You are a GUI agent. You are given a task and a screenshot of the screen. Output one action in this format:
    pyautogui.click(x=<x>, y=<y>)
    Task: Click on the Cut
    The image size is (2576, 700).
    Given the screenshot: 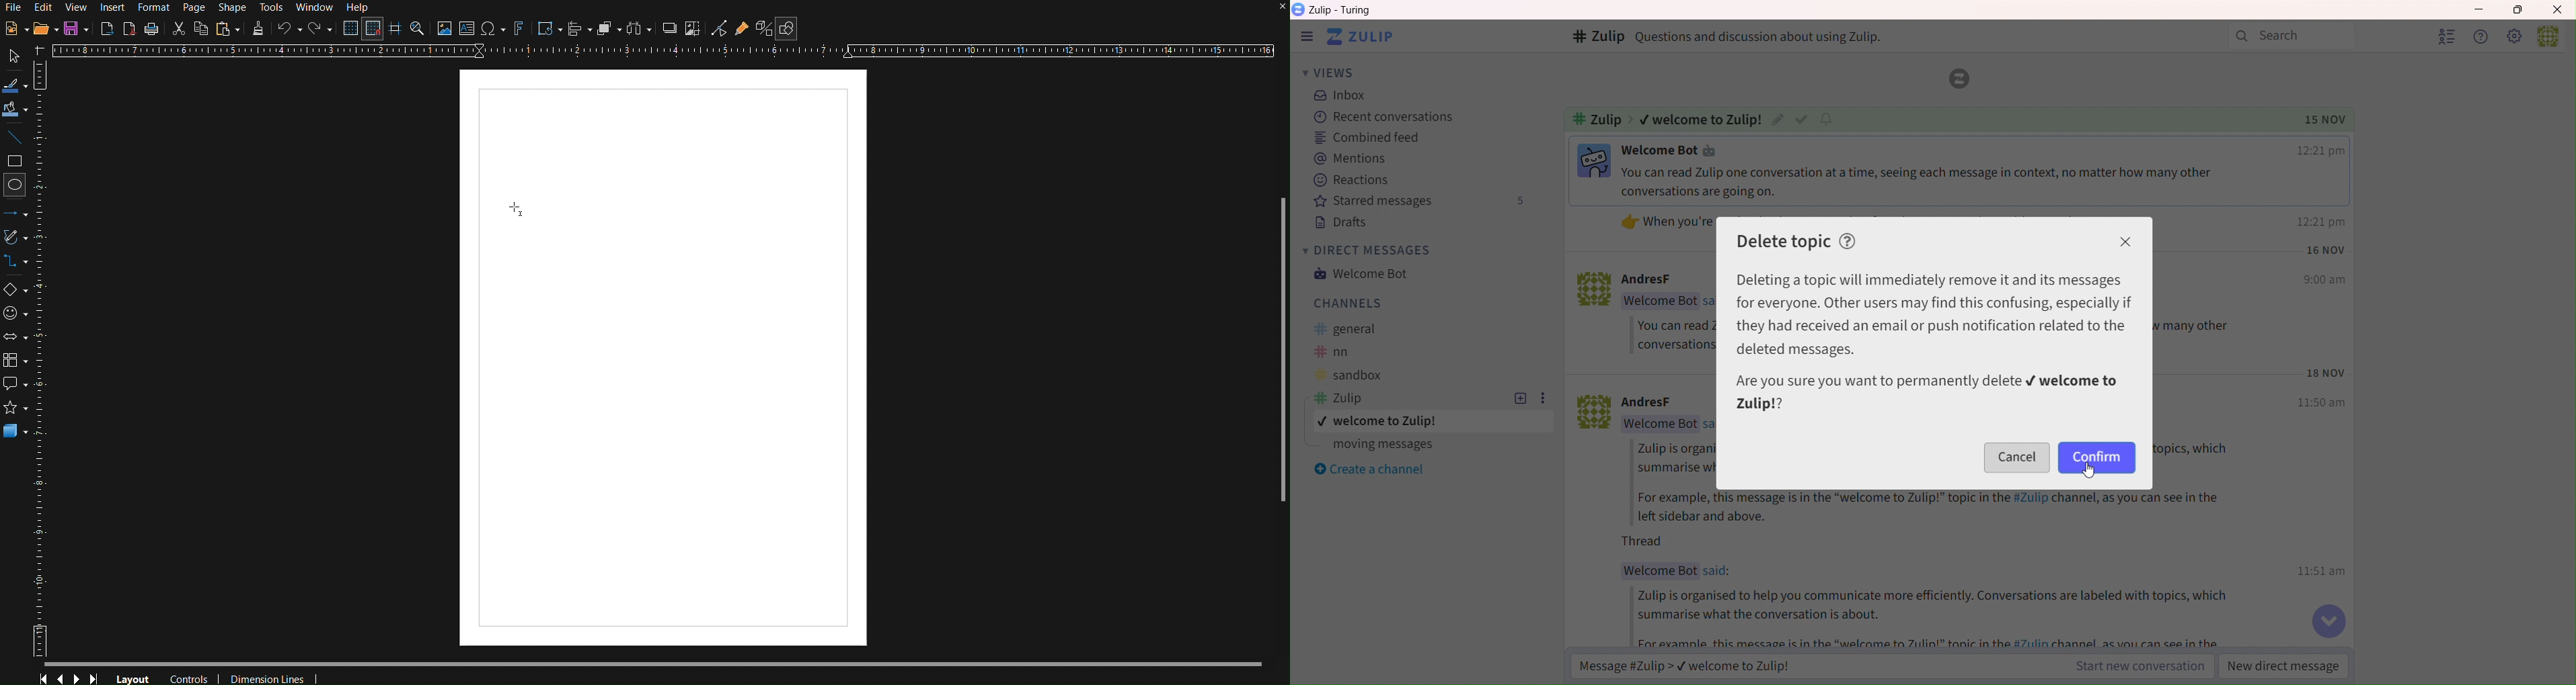 What is the action you would take?
    pyautogui.click(x=178, y=28)
    